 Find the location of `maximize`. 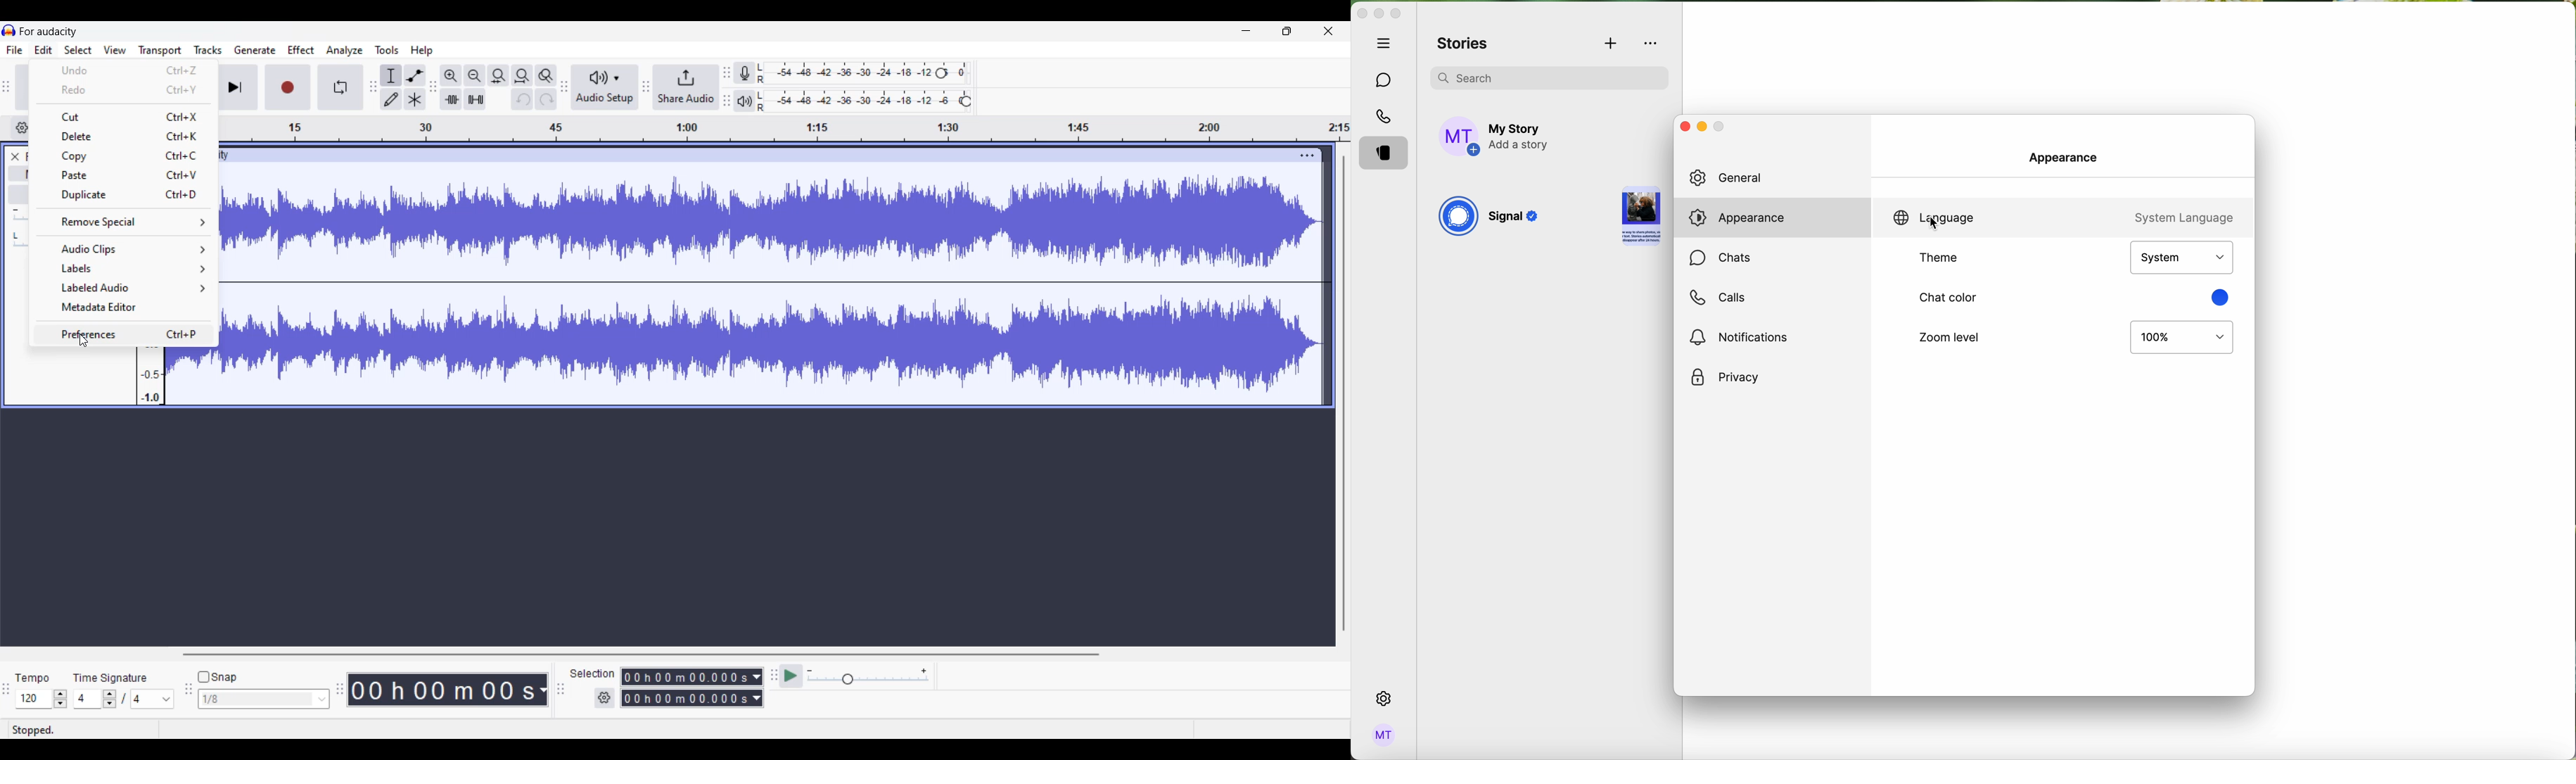

maximize is located at coordinates (1396, 14).